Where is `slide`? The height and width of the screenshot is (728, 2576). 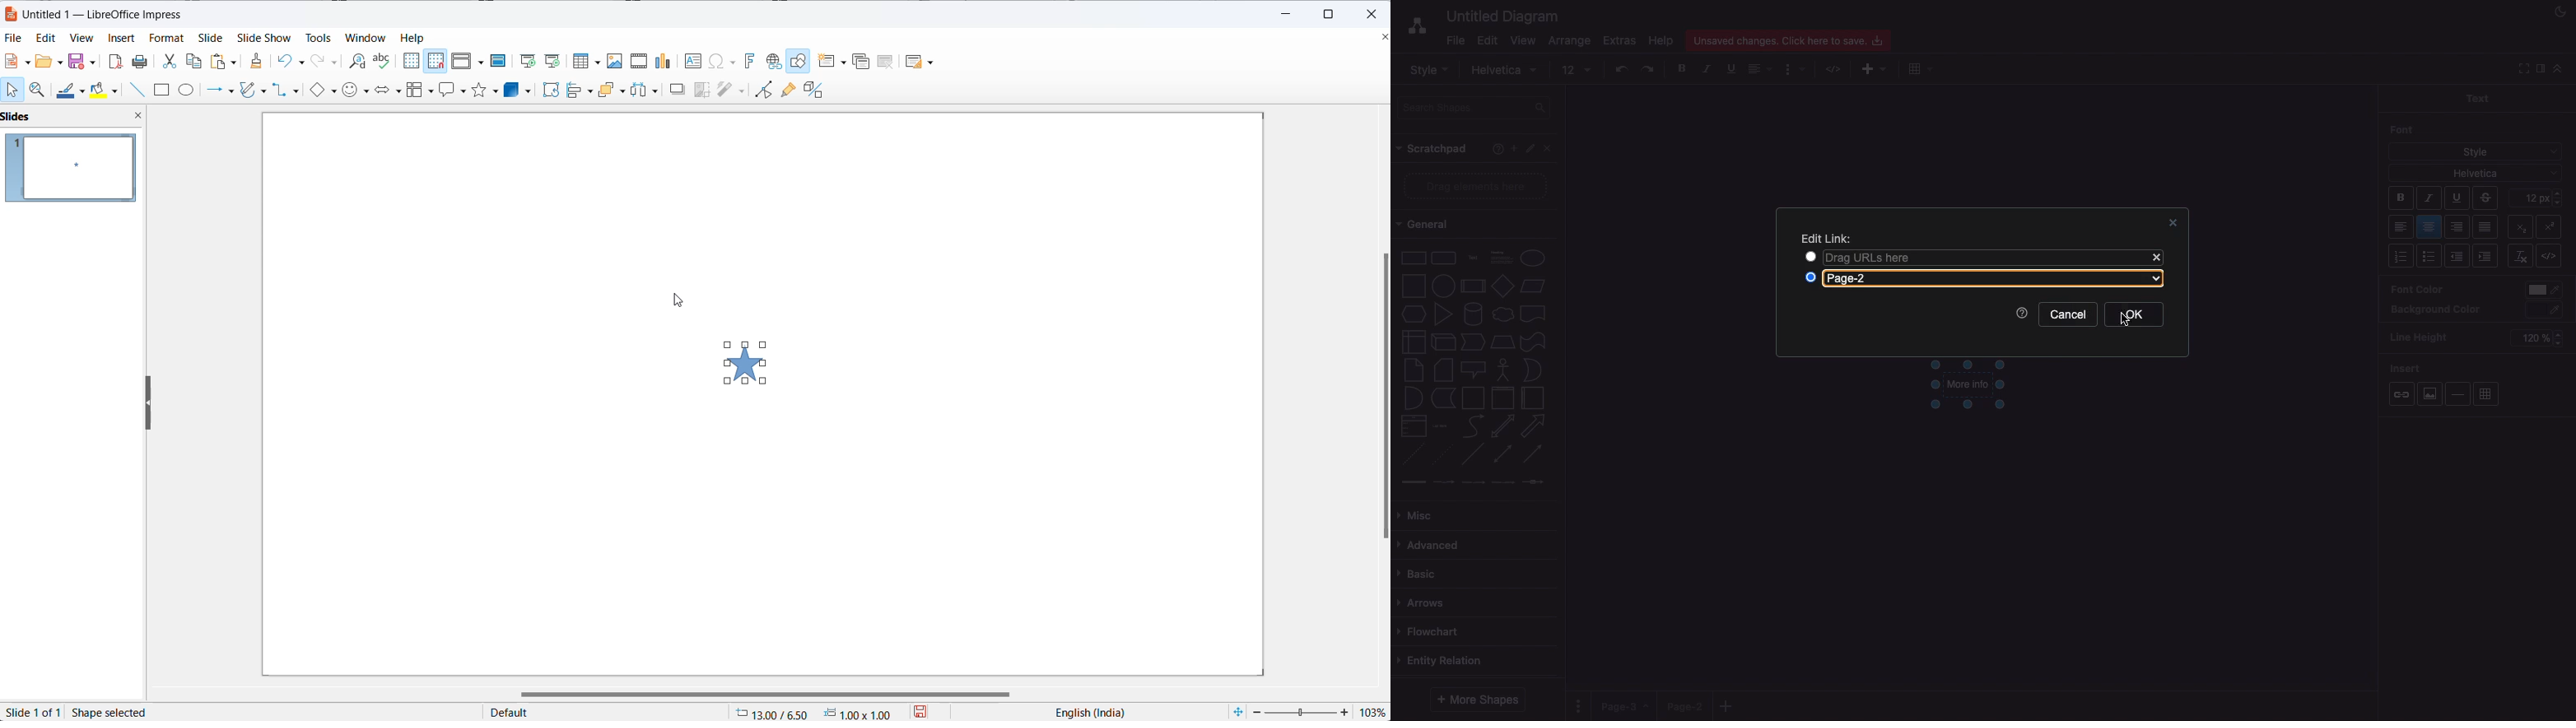
slide is located at coordinates (215, 37).